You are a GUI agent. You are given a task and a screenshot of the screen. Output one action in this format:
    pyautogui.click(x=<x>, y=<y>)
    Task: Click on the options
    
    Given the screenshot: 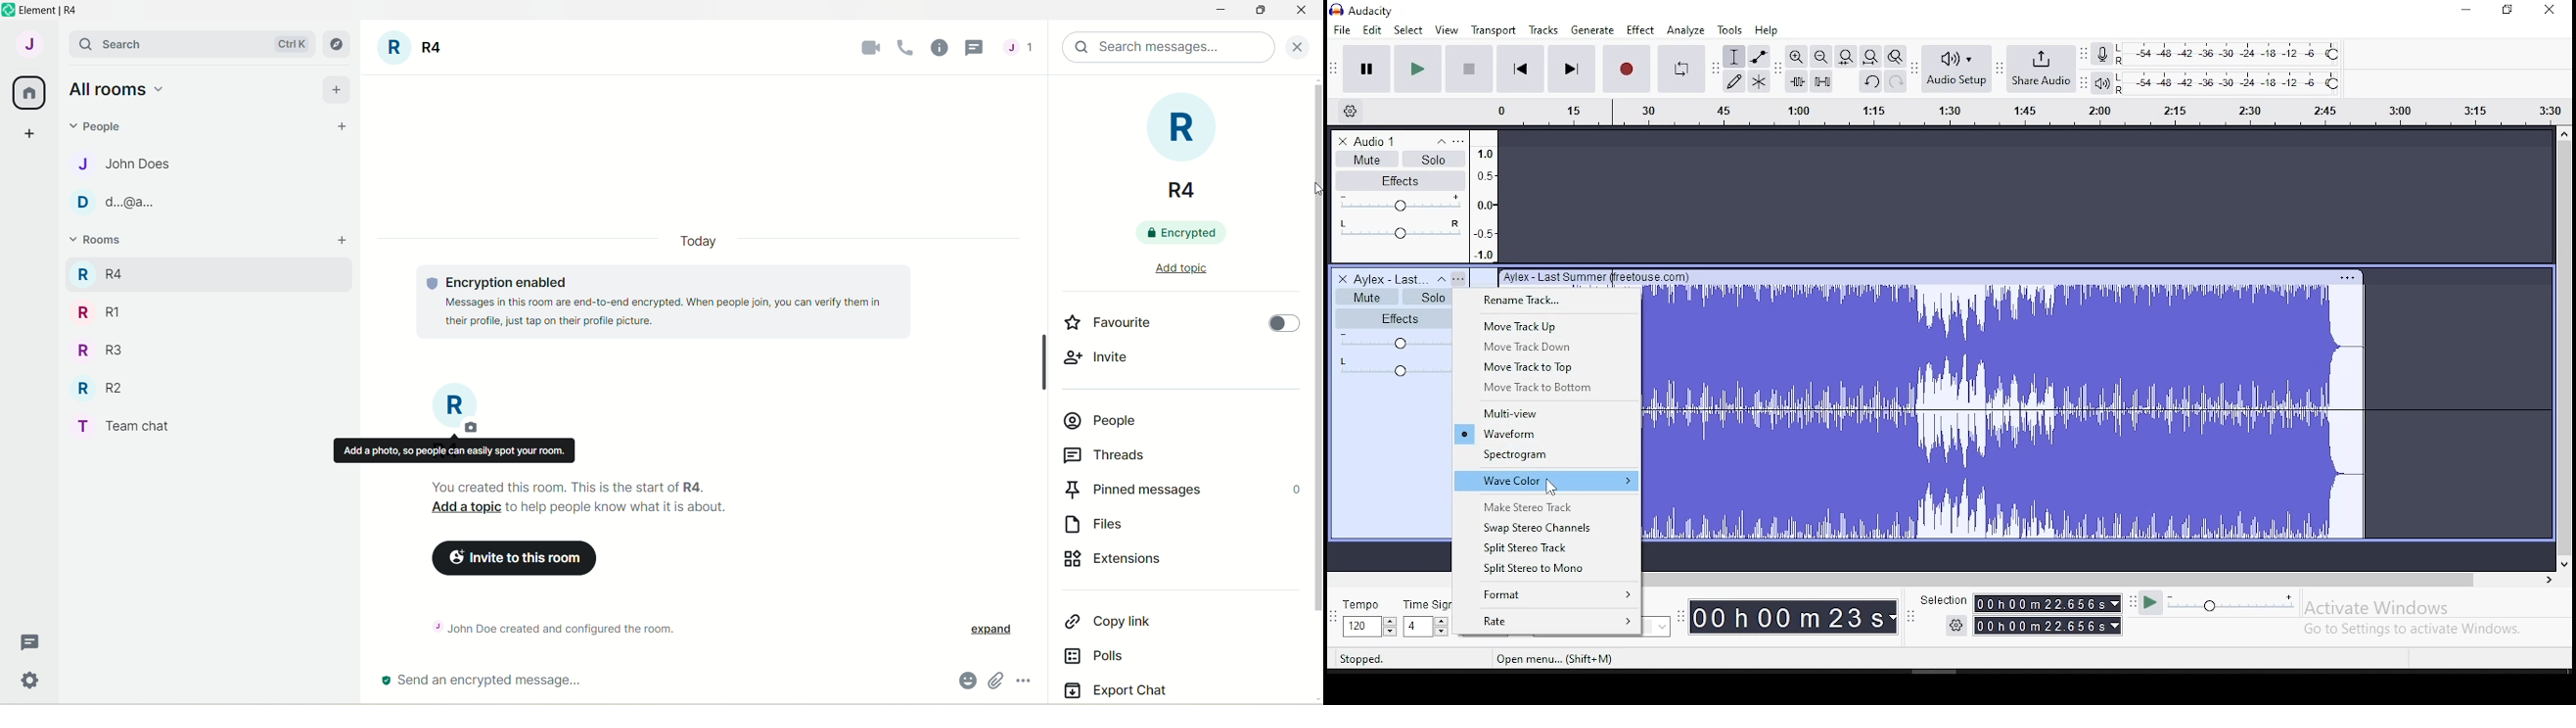 What is the action you would take?
    pyautogui.click(x=1026, y=682)
    